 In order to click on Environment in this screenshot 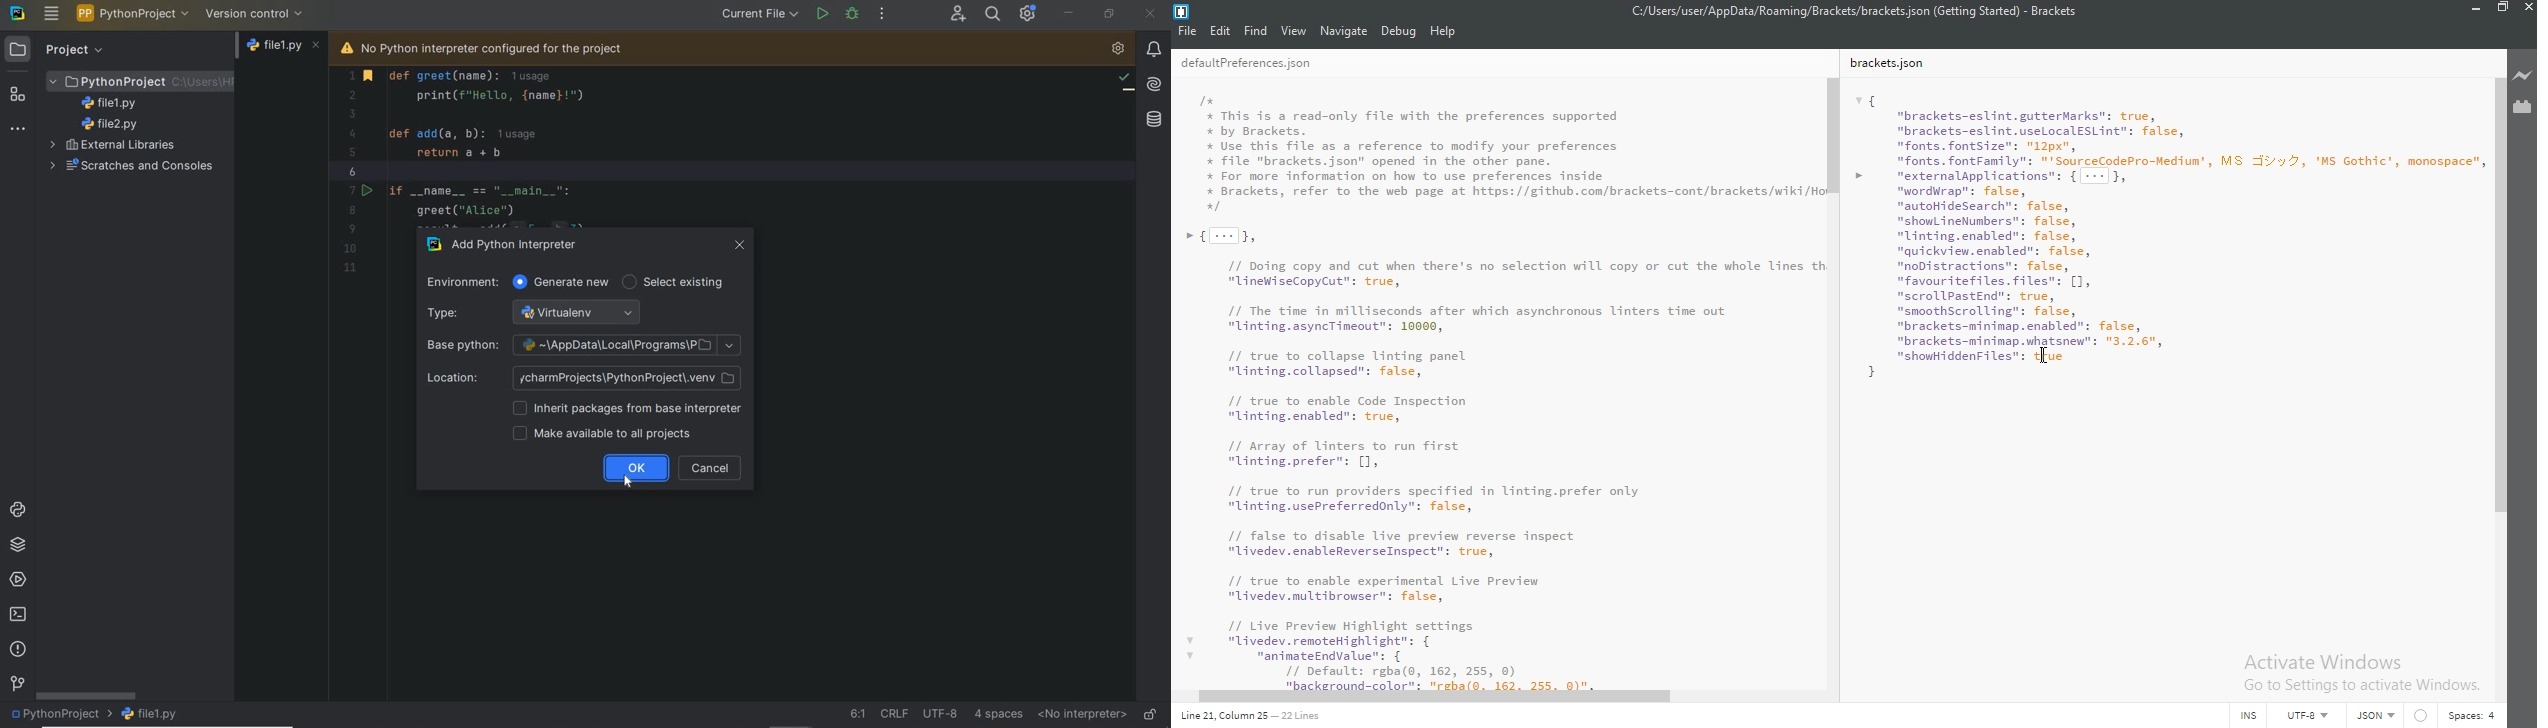, I will do `click(460, 282)`.